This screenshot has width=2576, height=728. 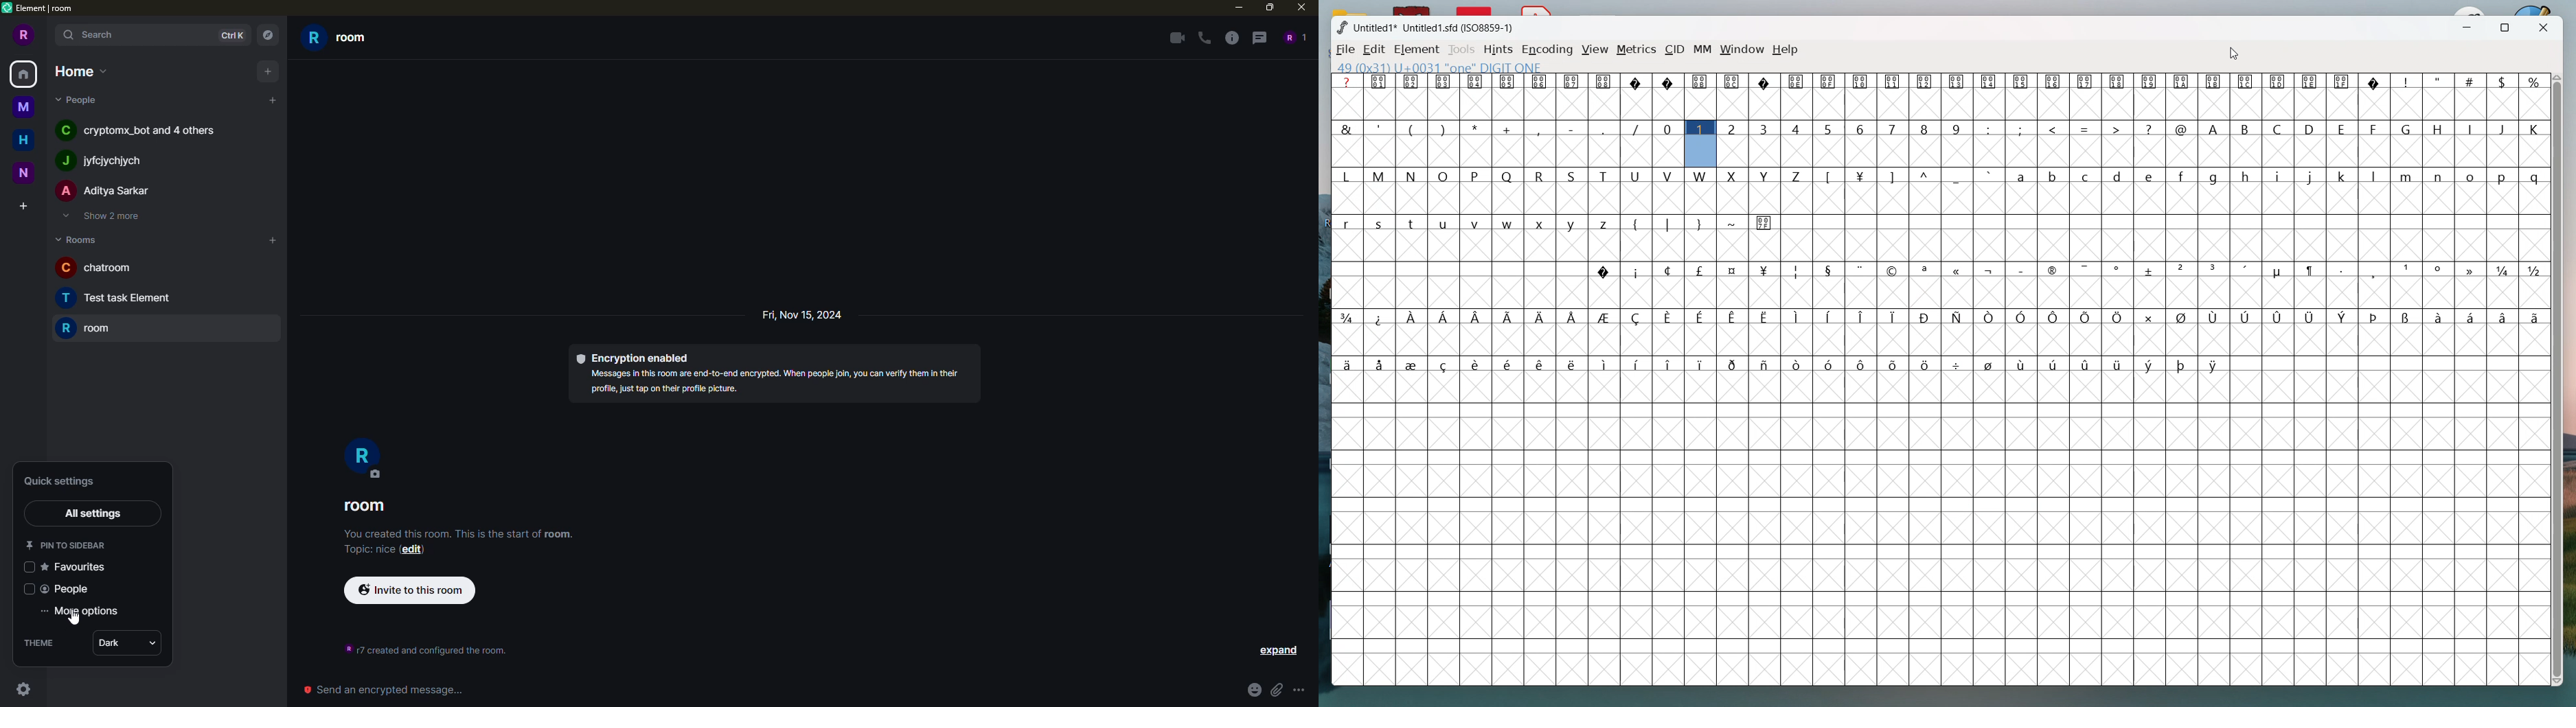 I want to click on F, so click(x=2374, y=127).